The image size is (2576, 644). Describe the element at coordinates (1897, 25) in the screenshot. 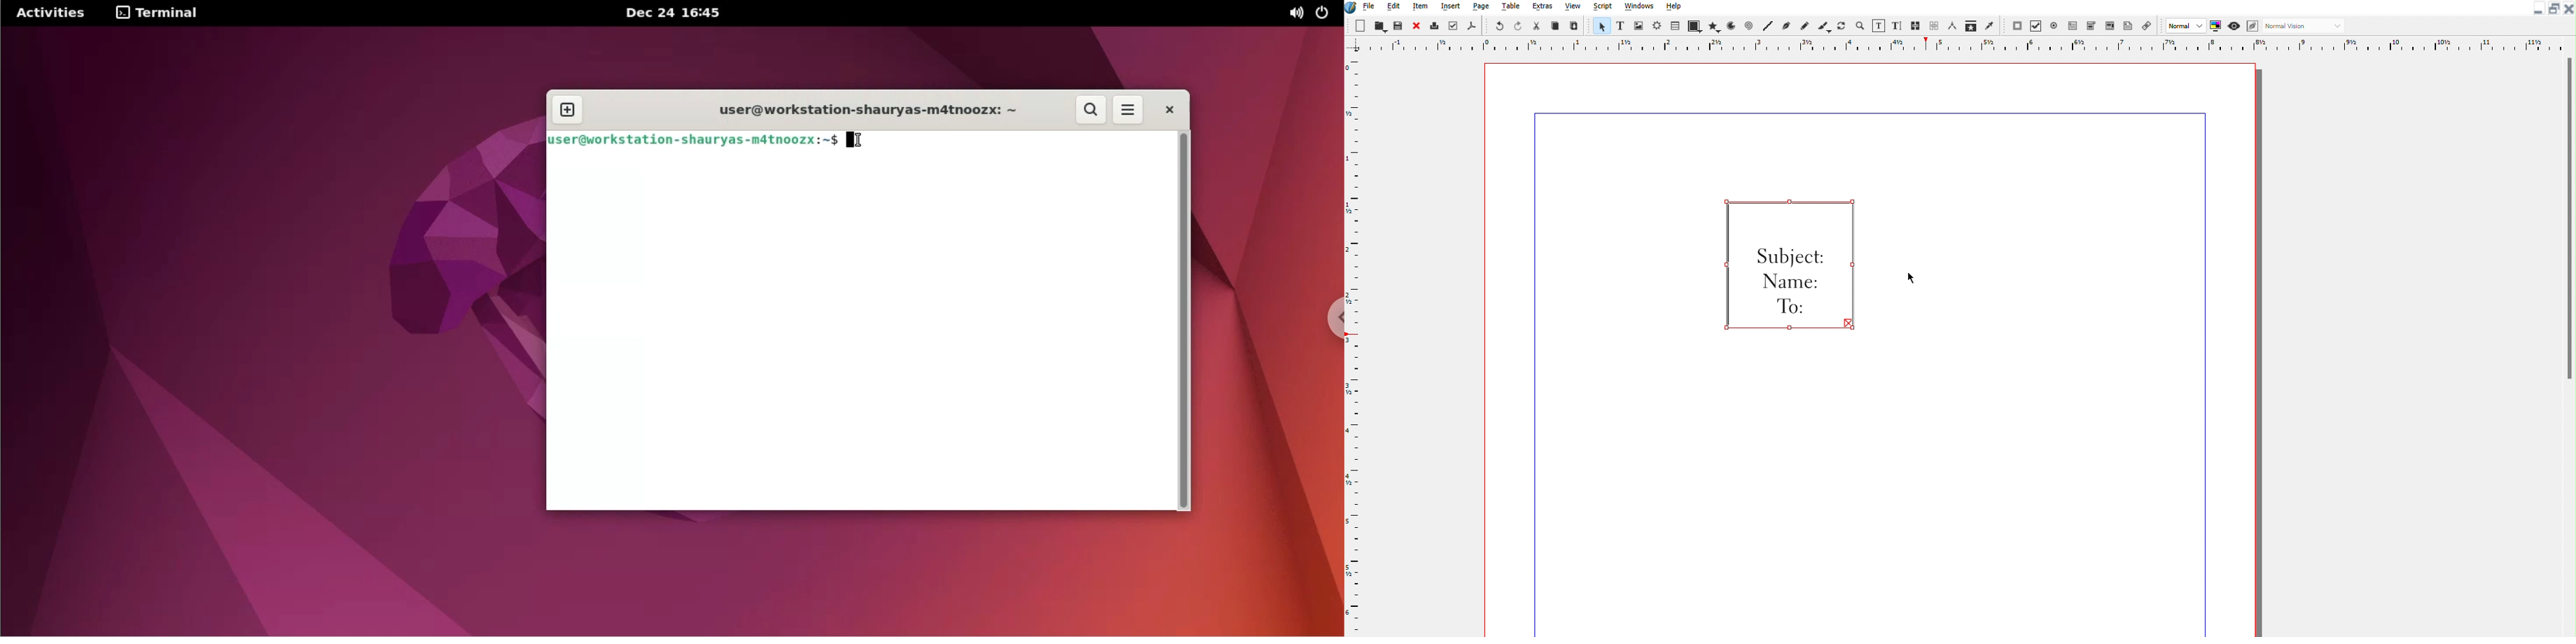

I see `Text Size` at that location.